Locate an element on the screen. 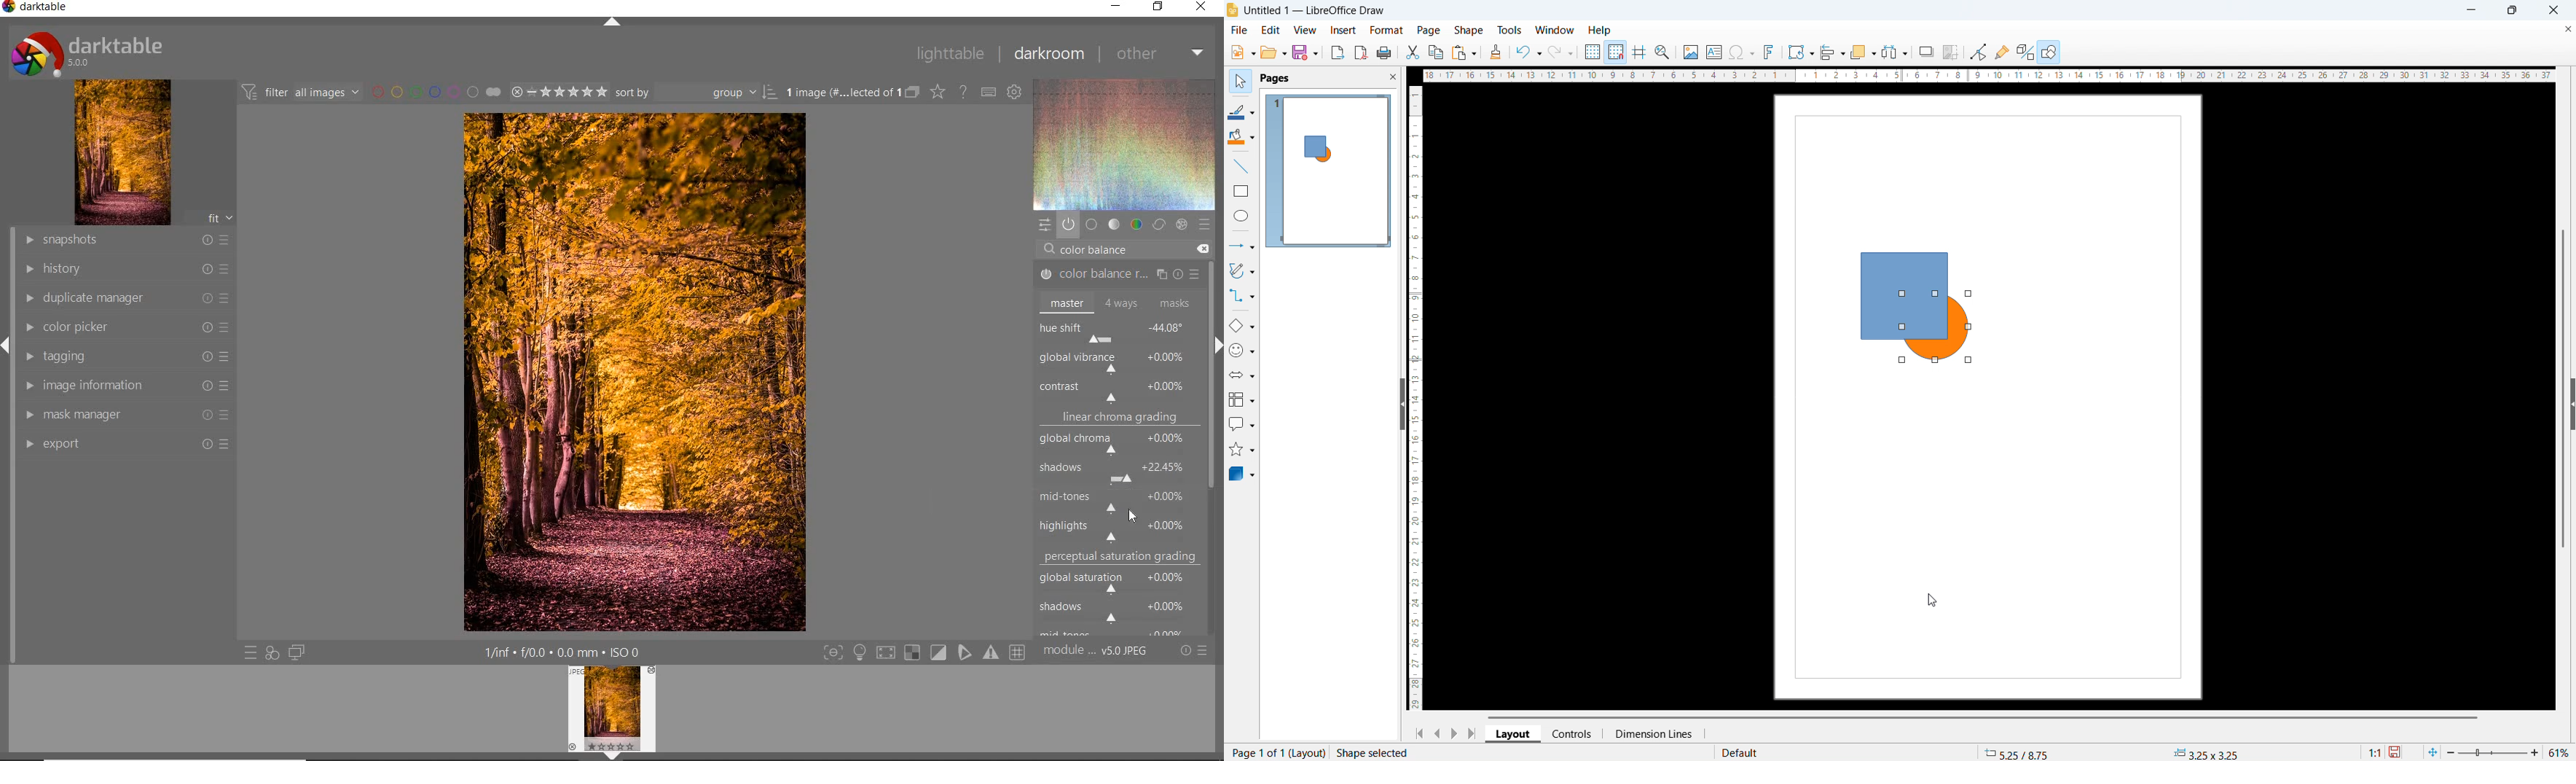 The image size is (2576, 784). filter by image color label is located at coordinates (435, 92).